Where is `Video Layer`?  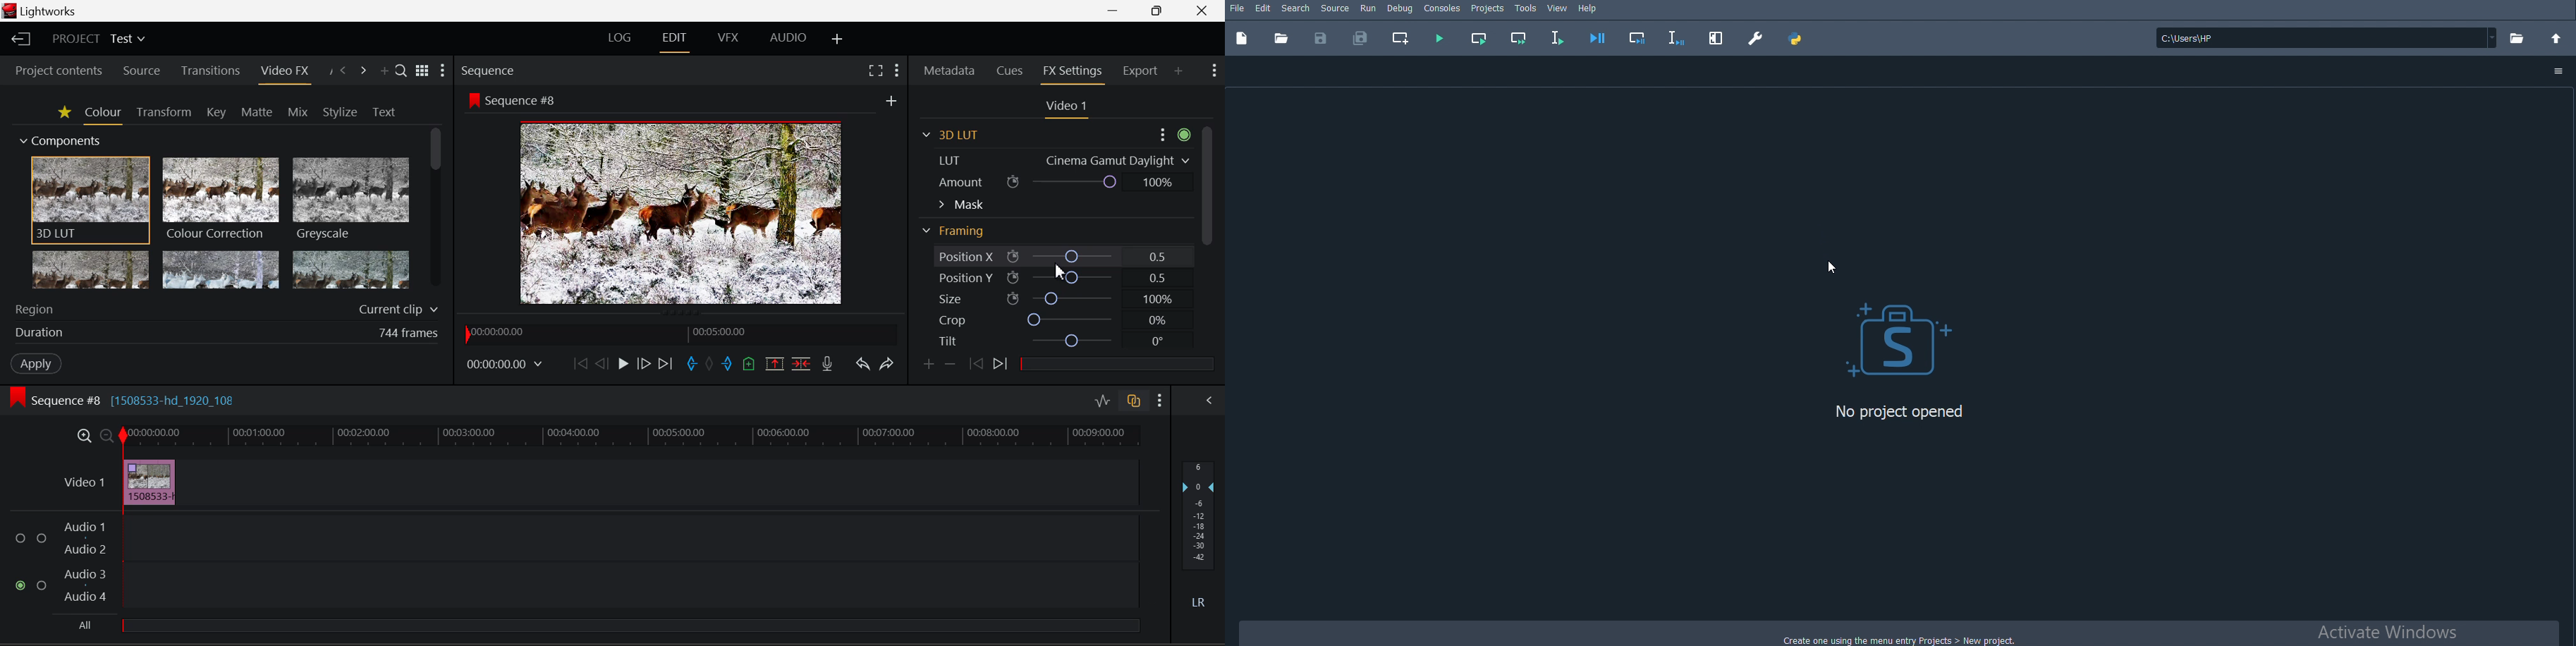
Video Layer is located at coordinates (84, 482).